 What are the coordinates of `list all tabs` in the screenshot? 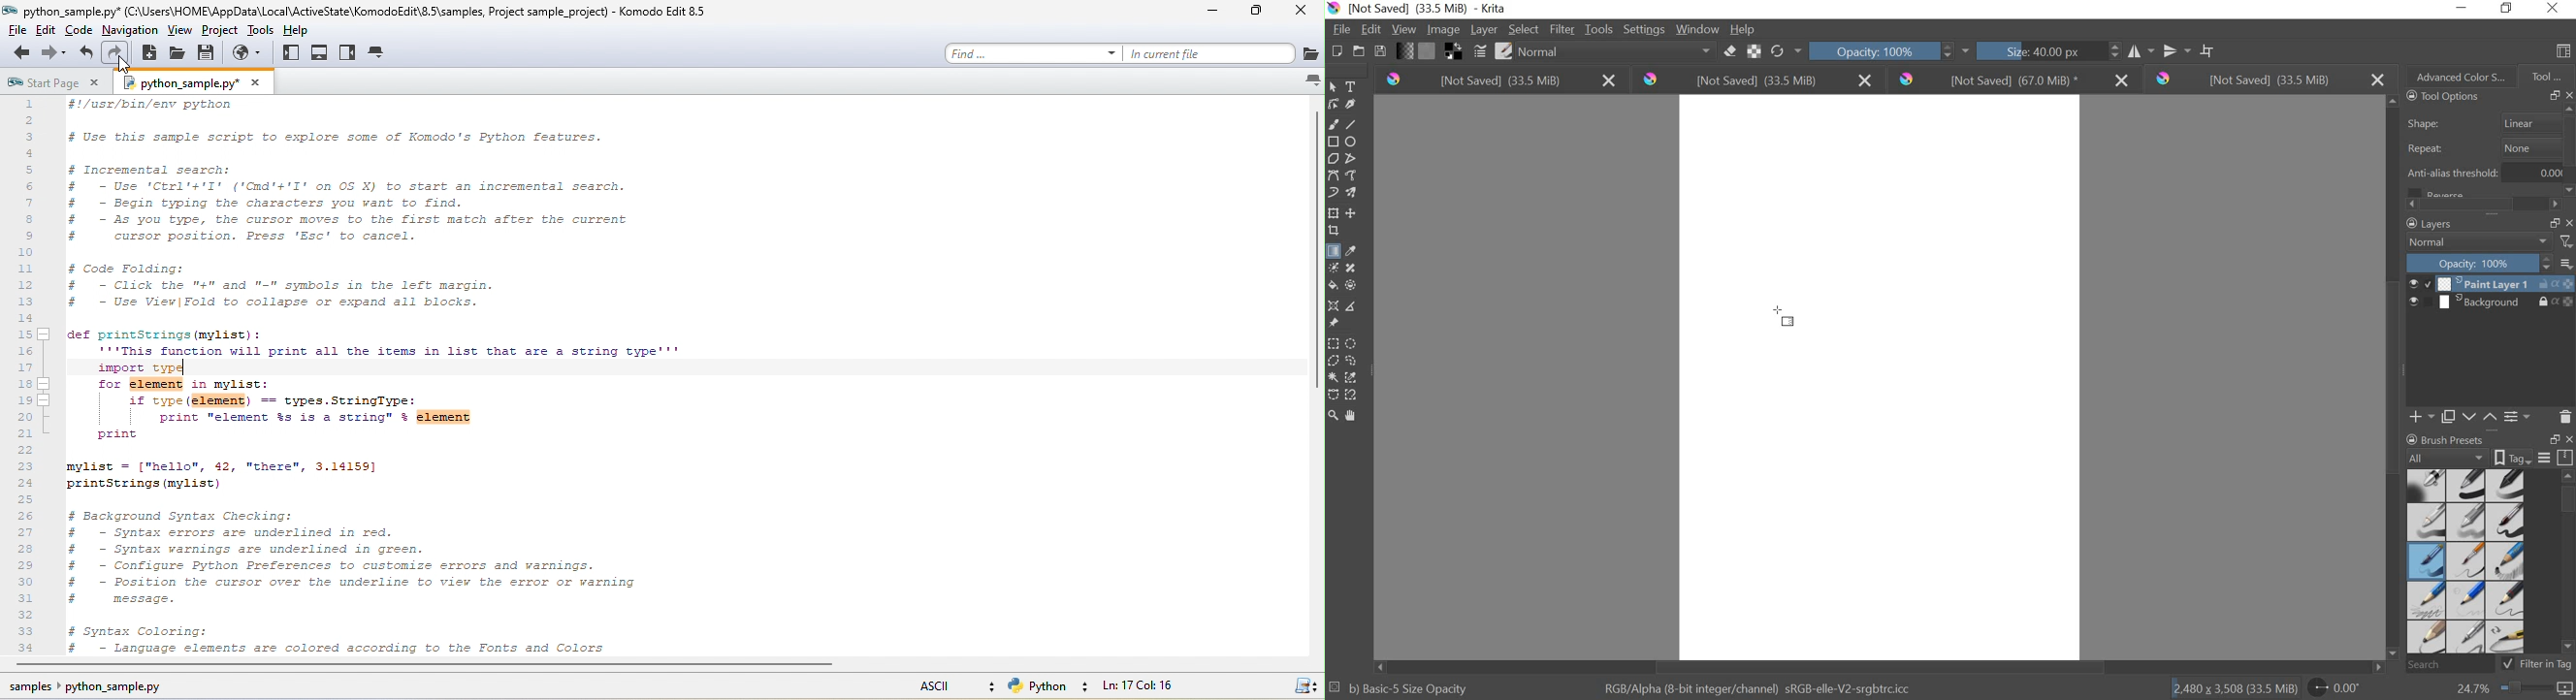 It's located at (1303, 84).